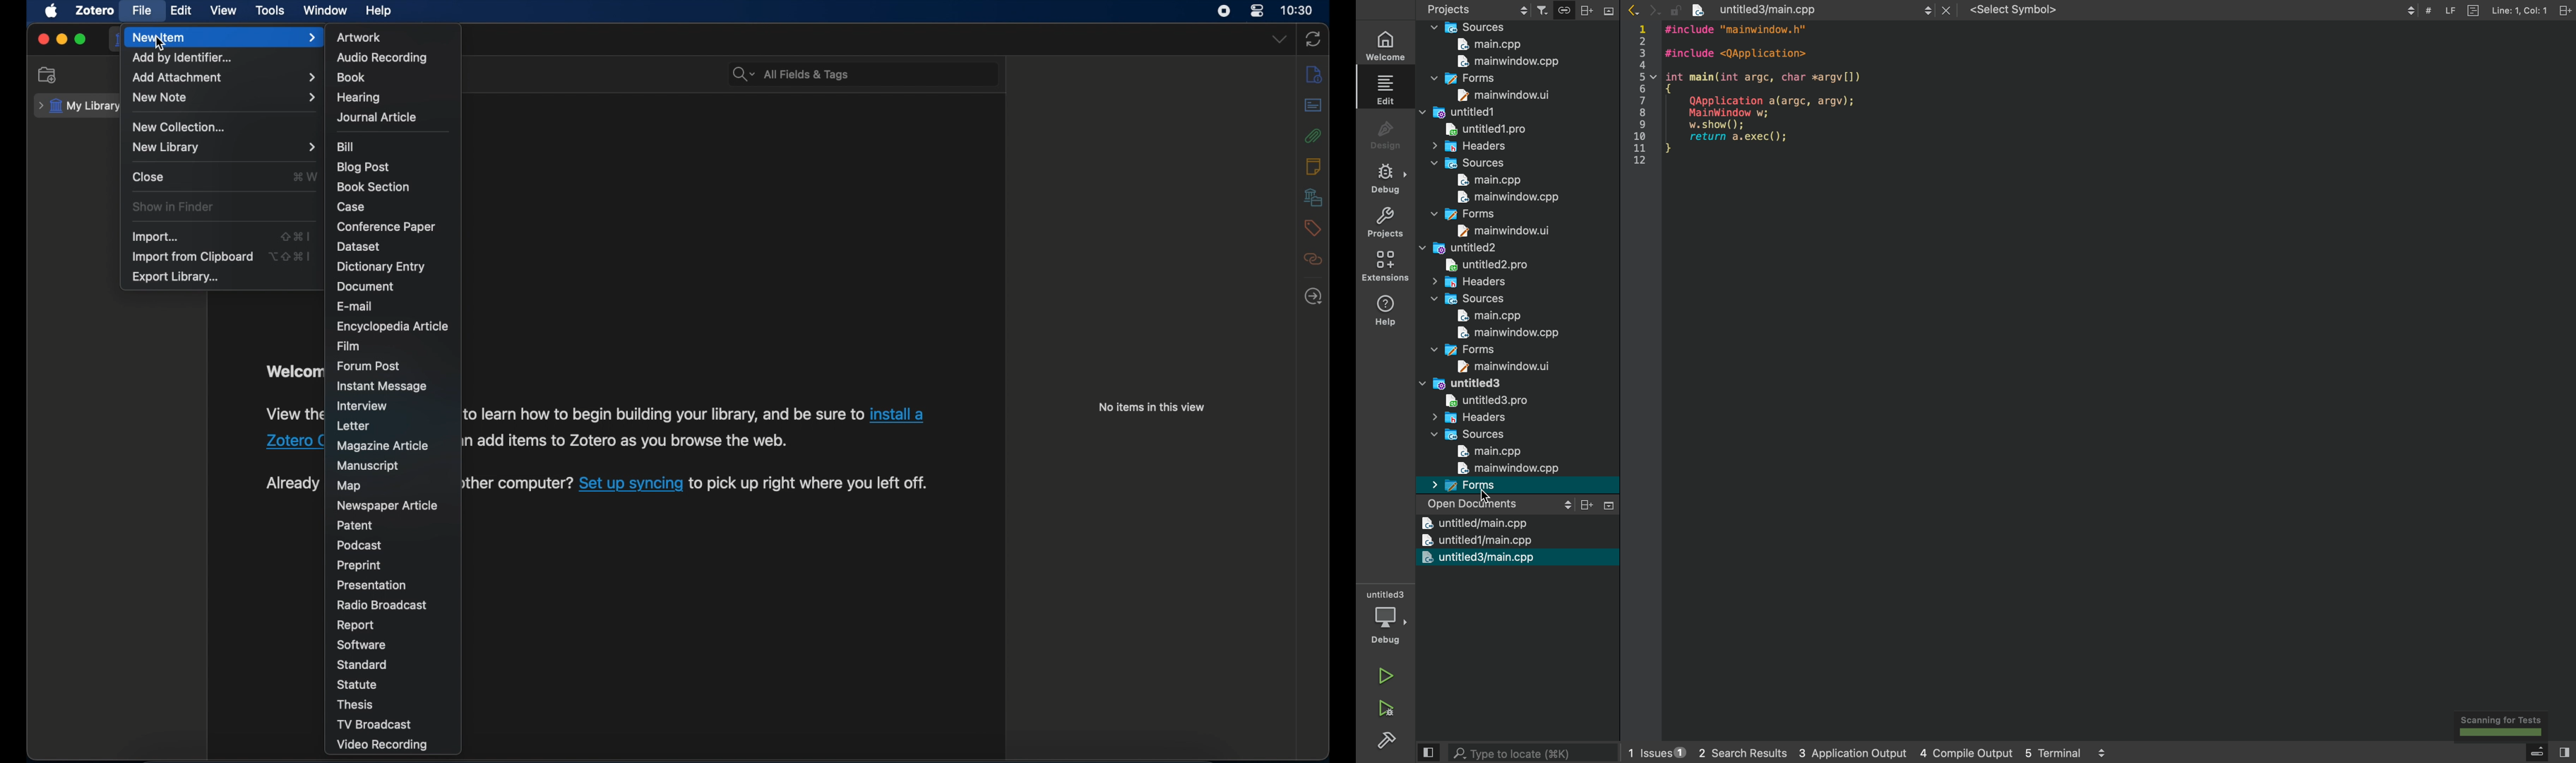 This screenshot has height=784, width=2576. I want to click on main.cpp, so click(1489, 181).